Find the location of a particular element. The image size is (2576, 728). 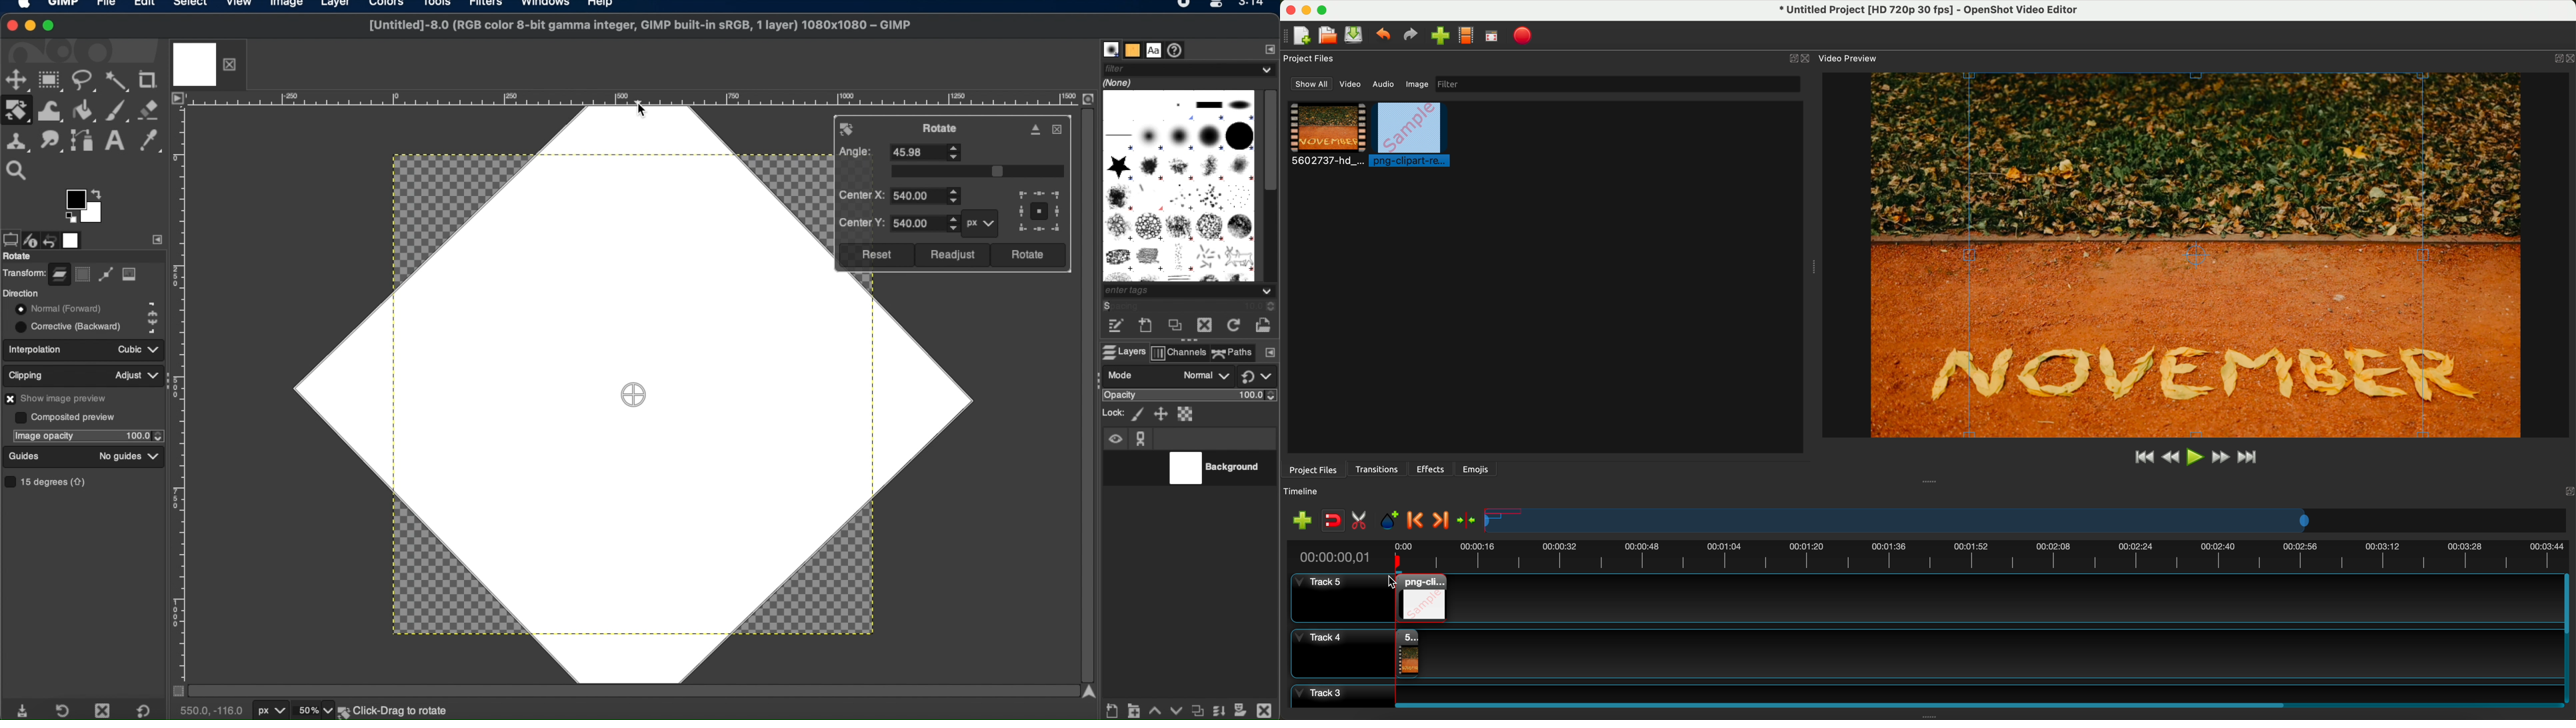

rotate is located at coordinates (849, 129).